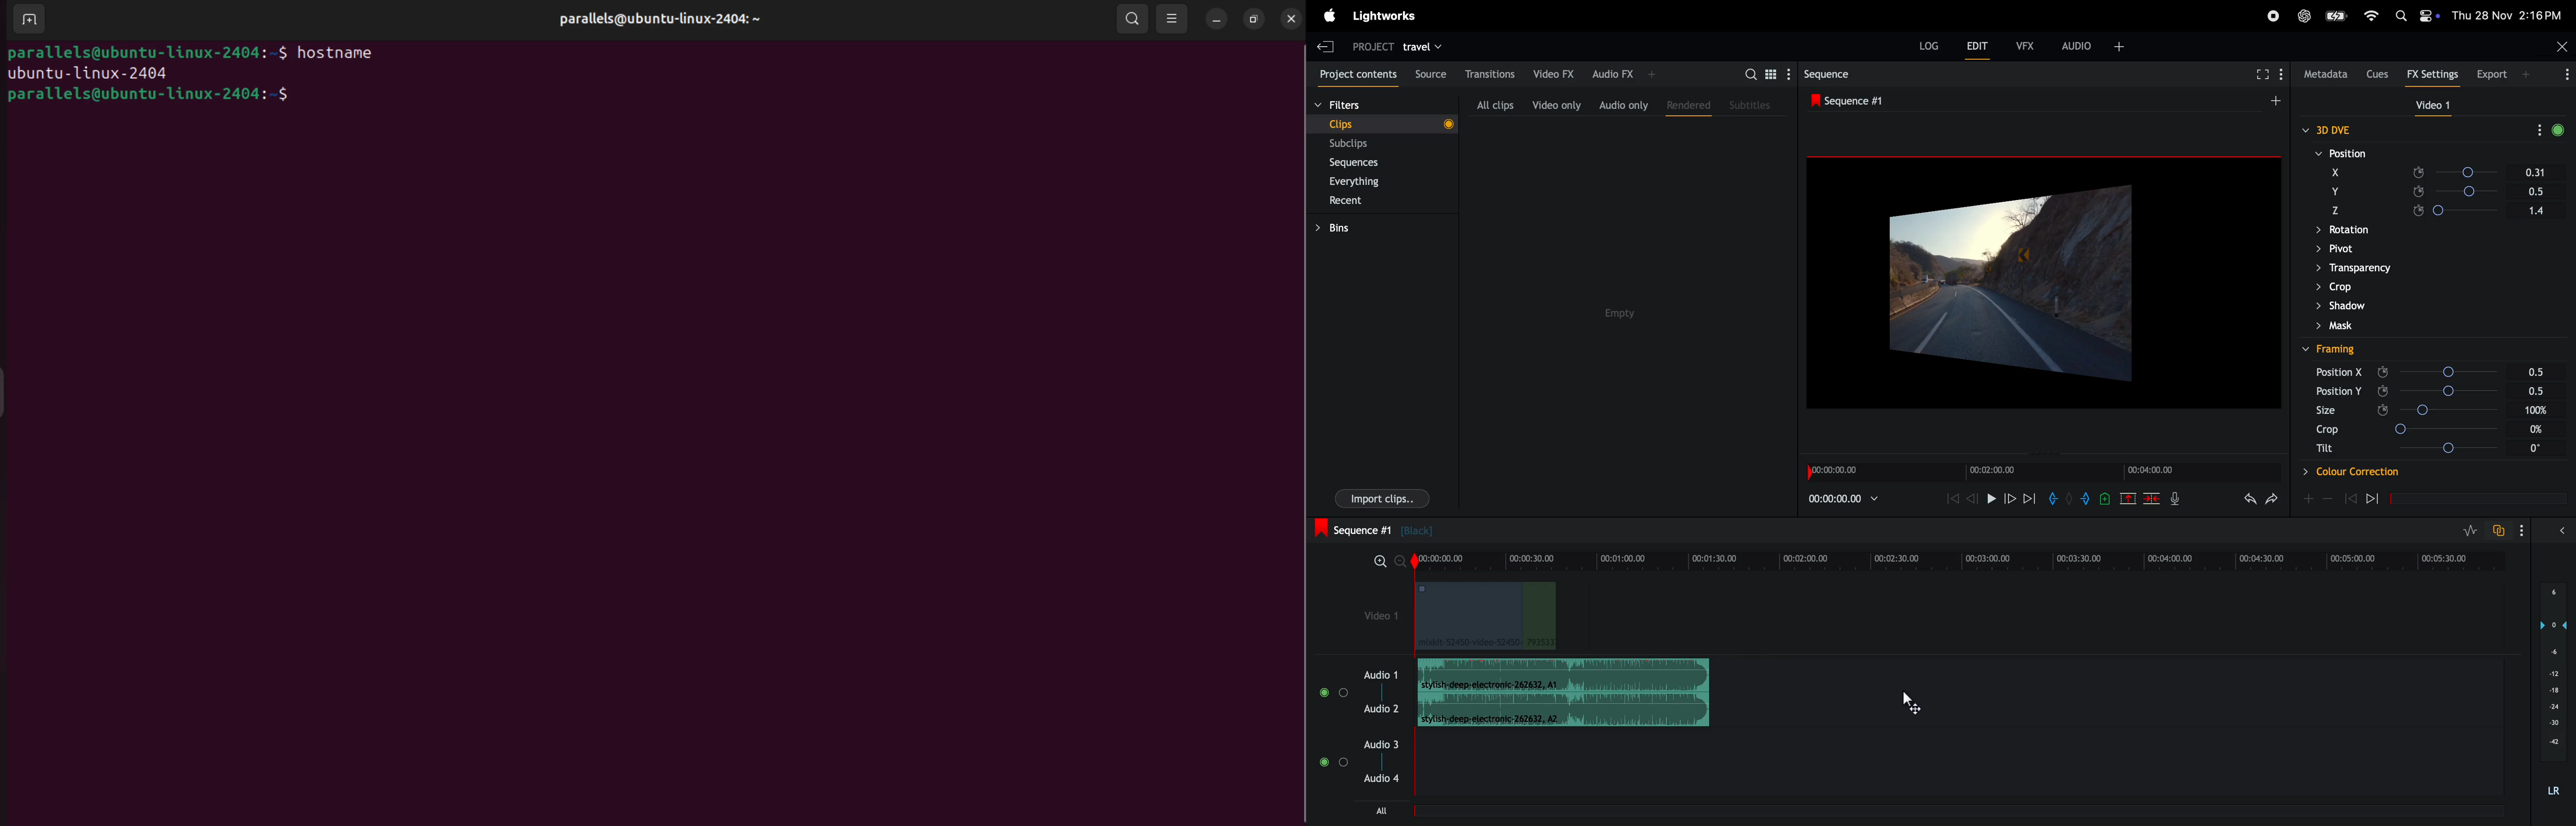  What do you see at coordinates (2261, 74) in the screenshot?
I see `fullscreen` at bounding box center [2261, 74].